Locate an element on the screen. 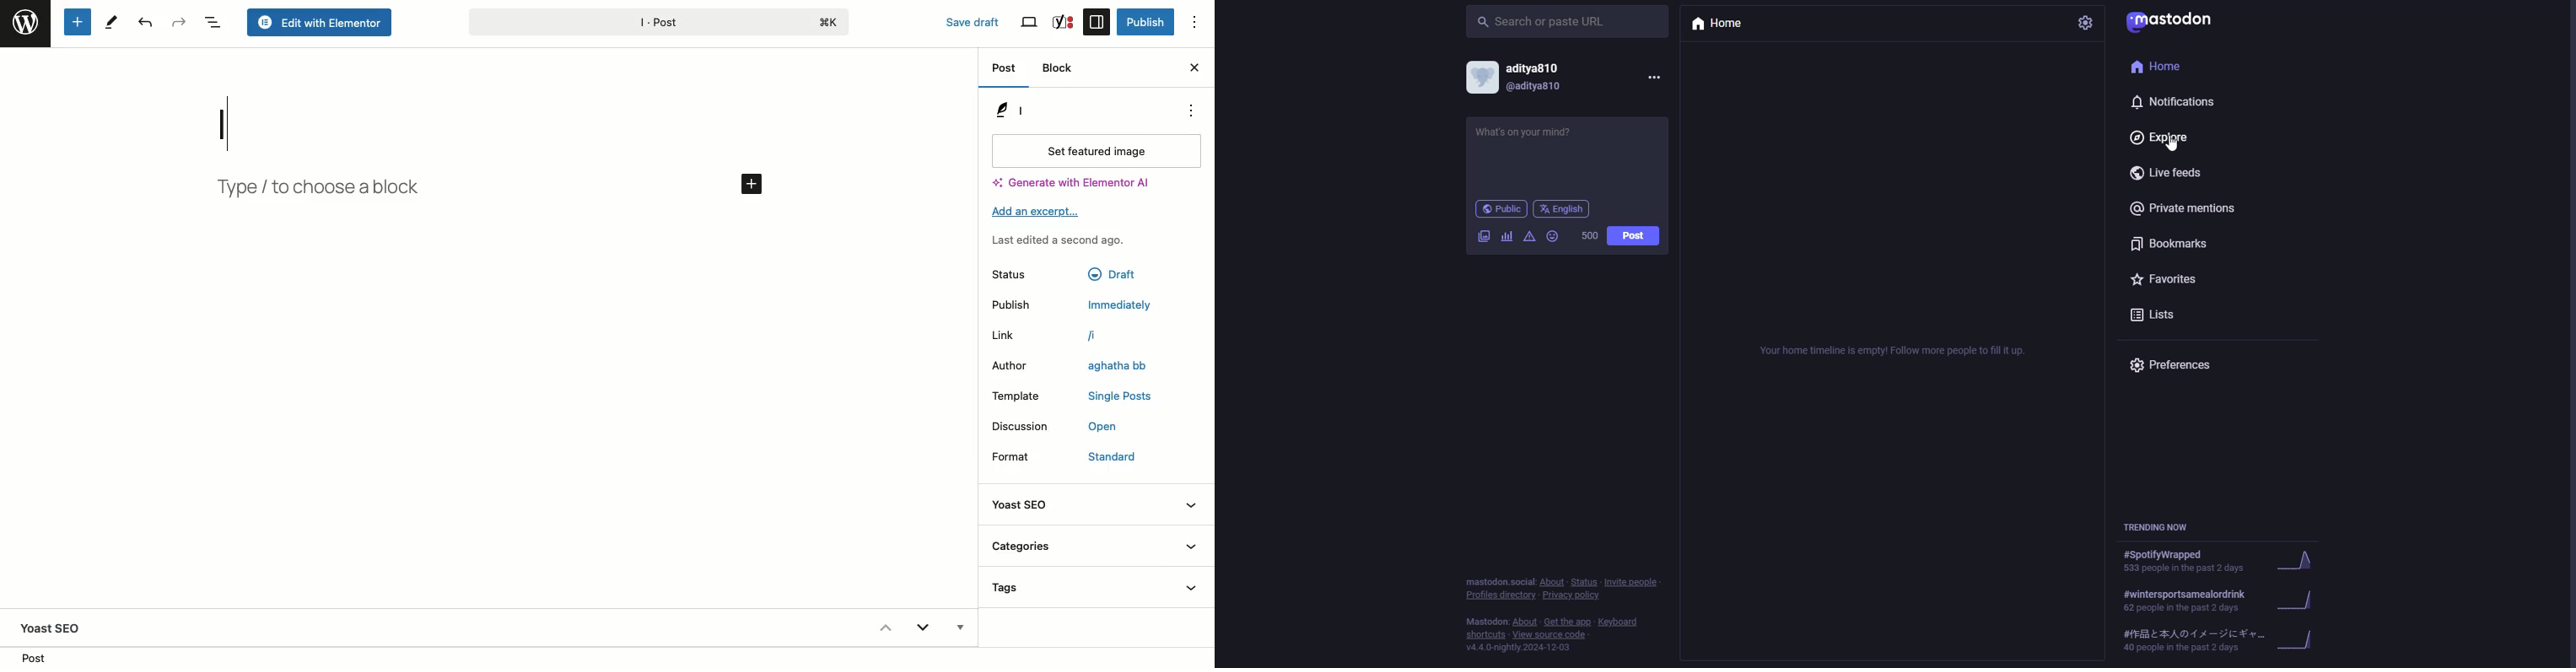 The image size is (2576, 672). trending  is located at coordinates (2215, 640).